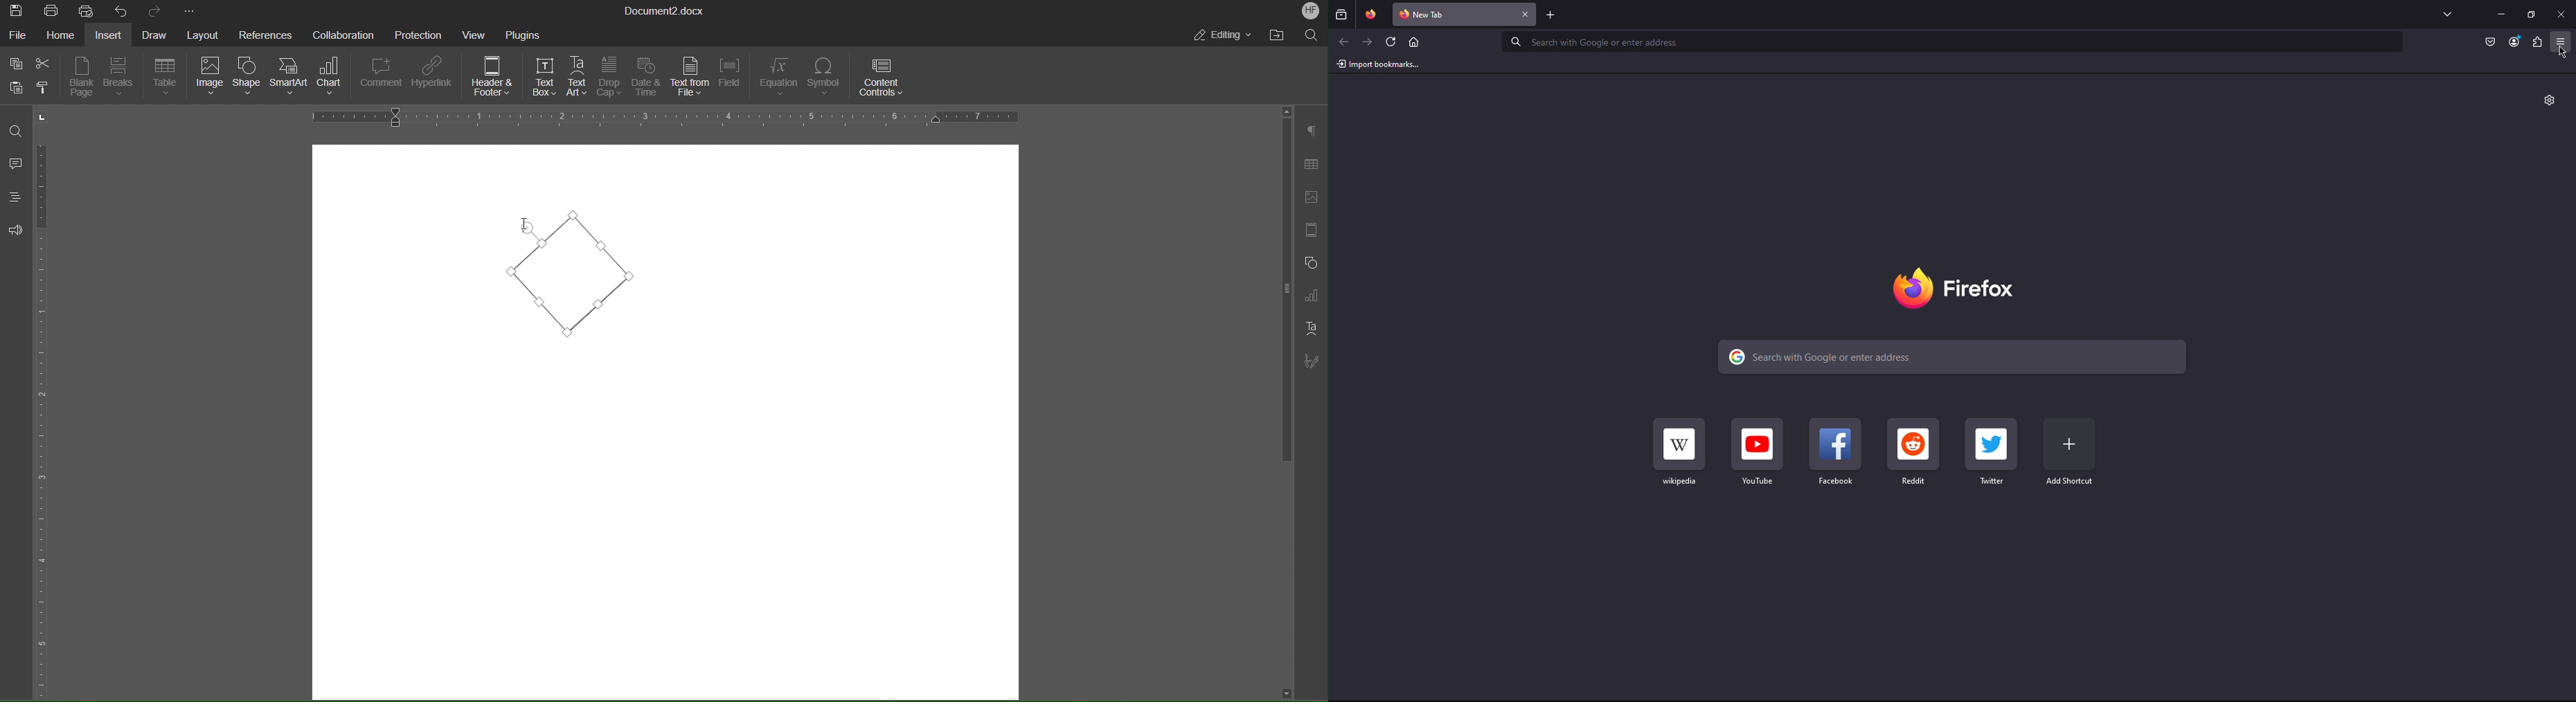  I want to click on Header/Footer, so click(1309, 231).